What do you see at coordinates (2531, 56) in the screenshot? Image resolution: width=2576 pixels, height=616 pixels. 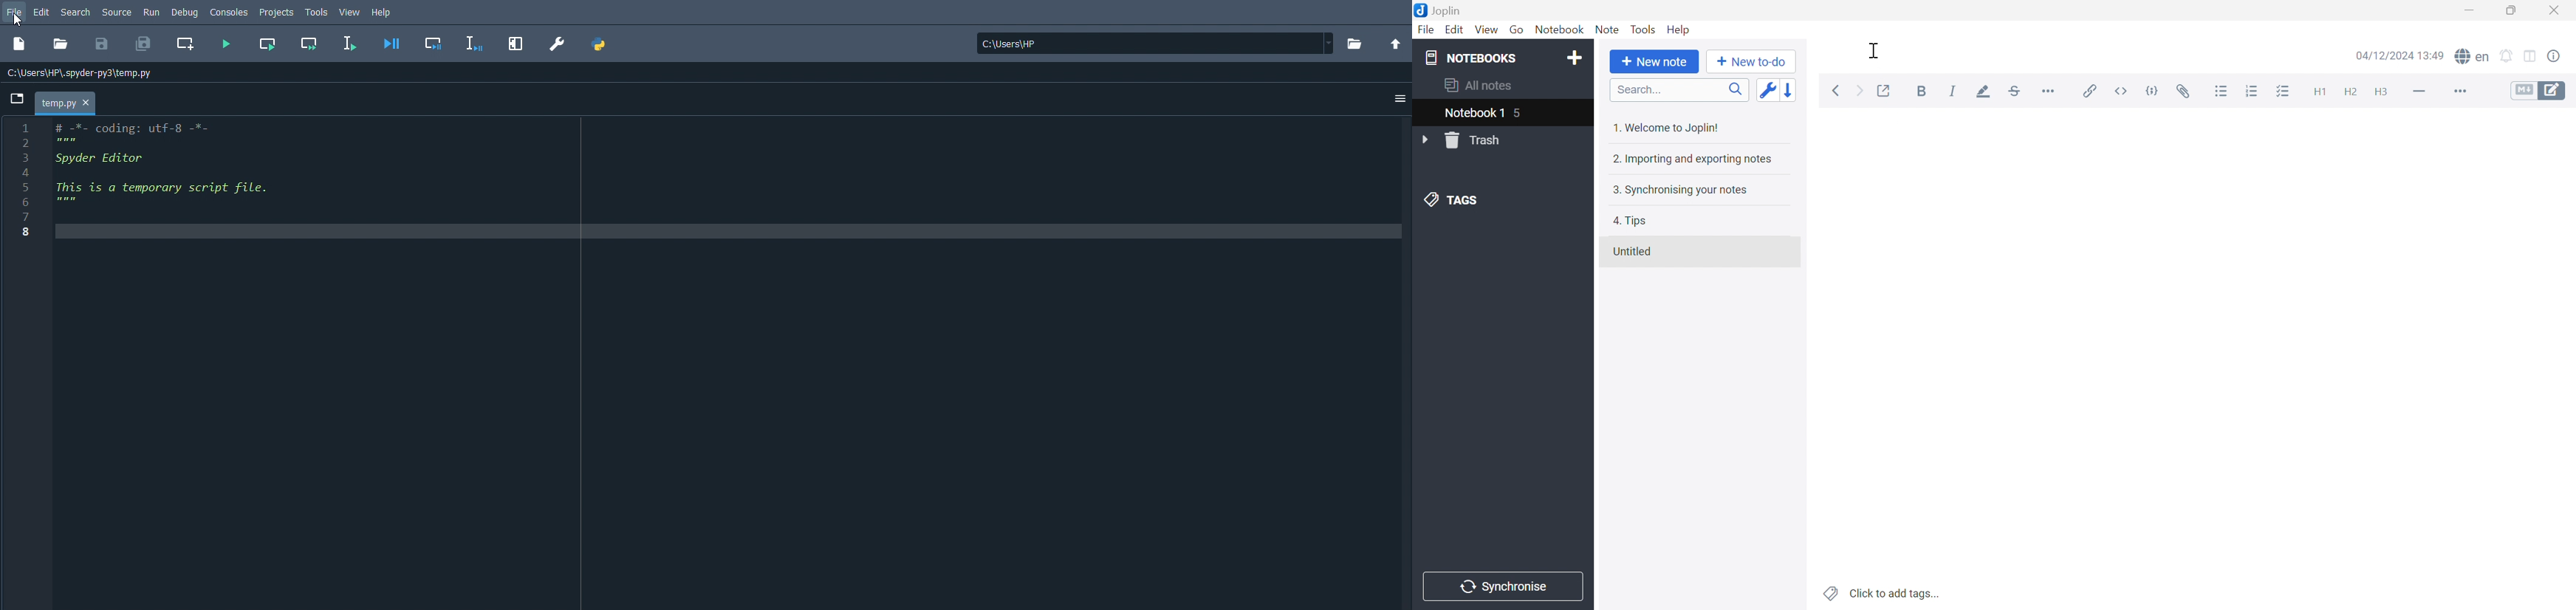 I see `Toggle editor layout` at bounding box center [2531, 56].